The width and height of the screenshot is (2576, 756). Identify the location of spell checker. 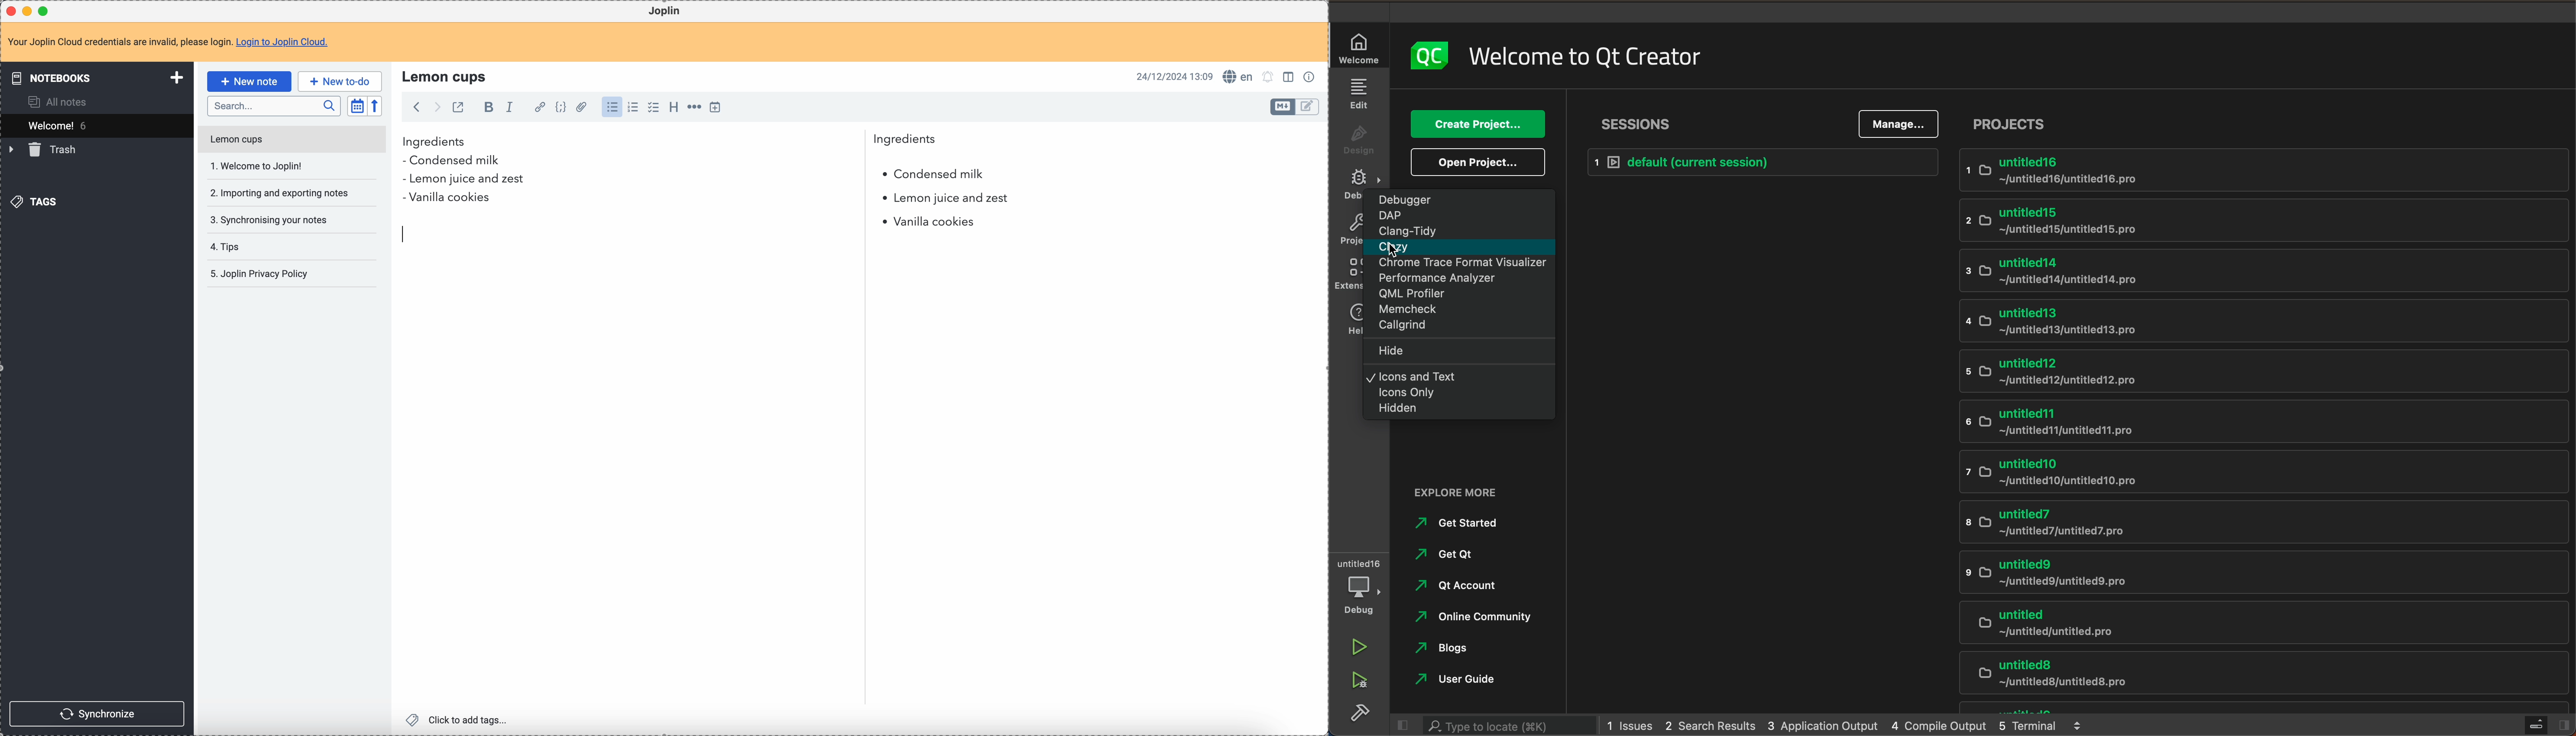
(1241, 76).